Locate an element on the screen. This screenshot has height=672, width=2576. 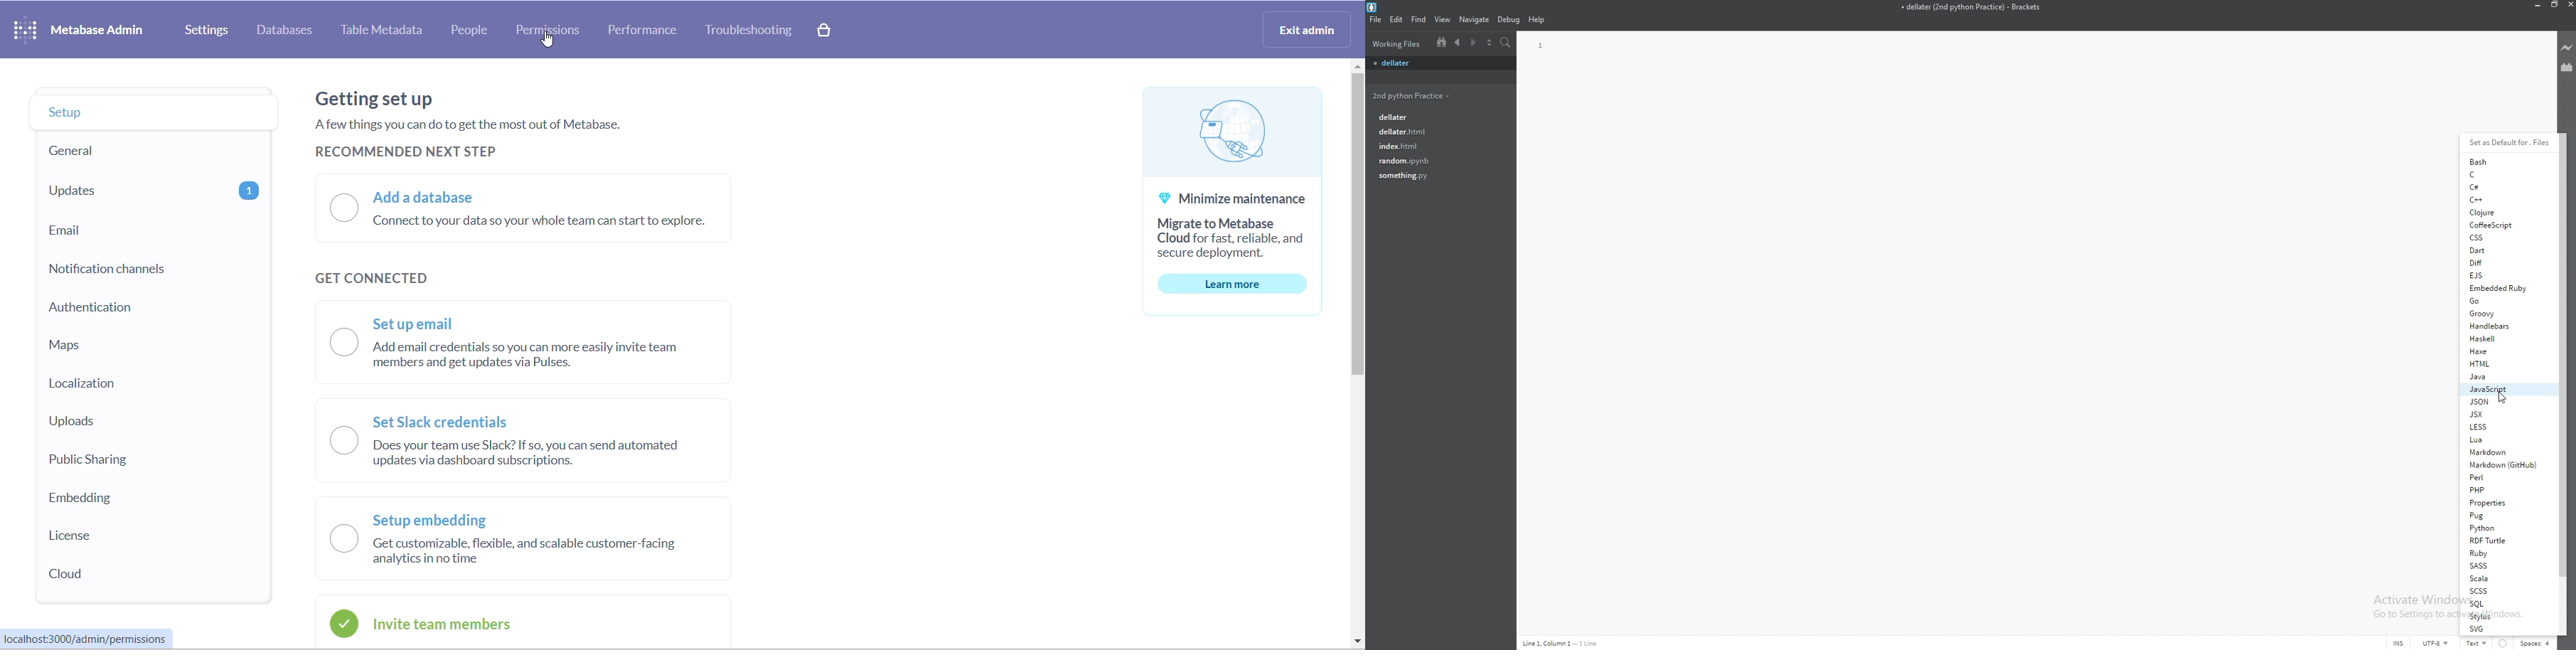
spaces is located at coordinates (2537, 642).